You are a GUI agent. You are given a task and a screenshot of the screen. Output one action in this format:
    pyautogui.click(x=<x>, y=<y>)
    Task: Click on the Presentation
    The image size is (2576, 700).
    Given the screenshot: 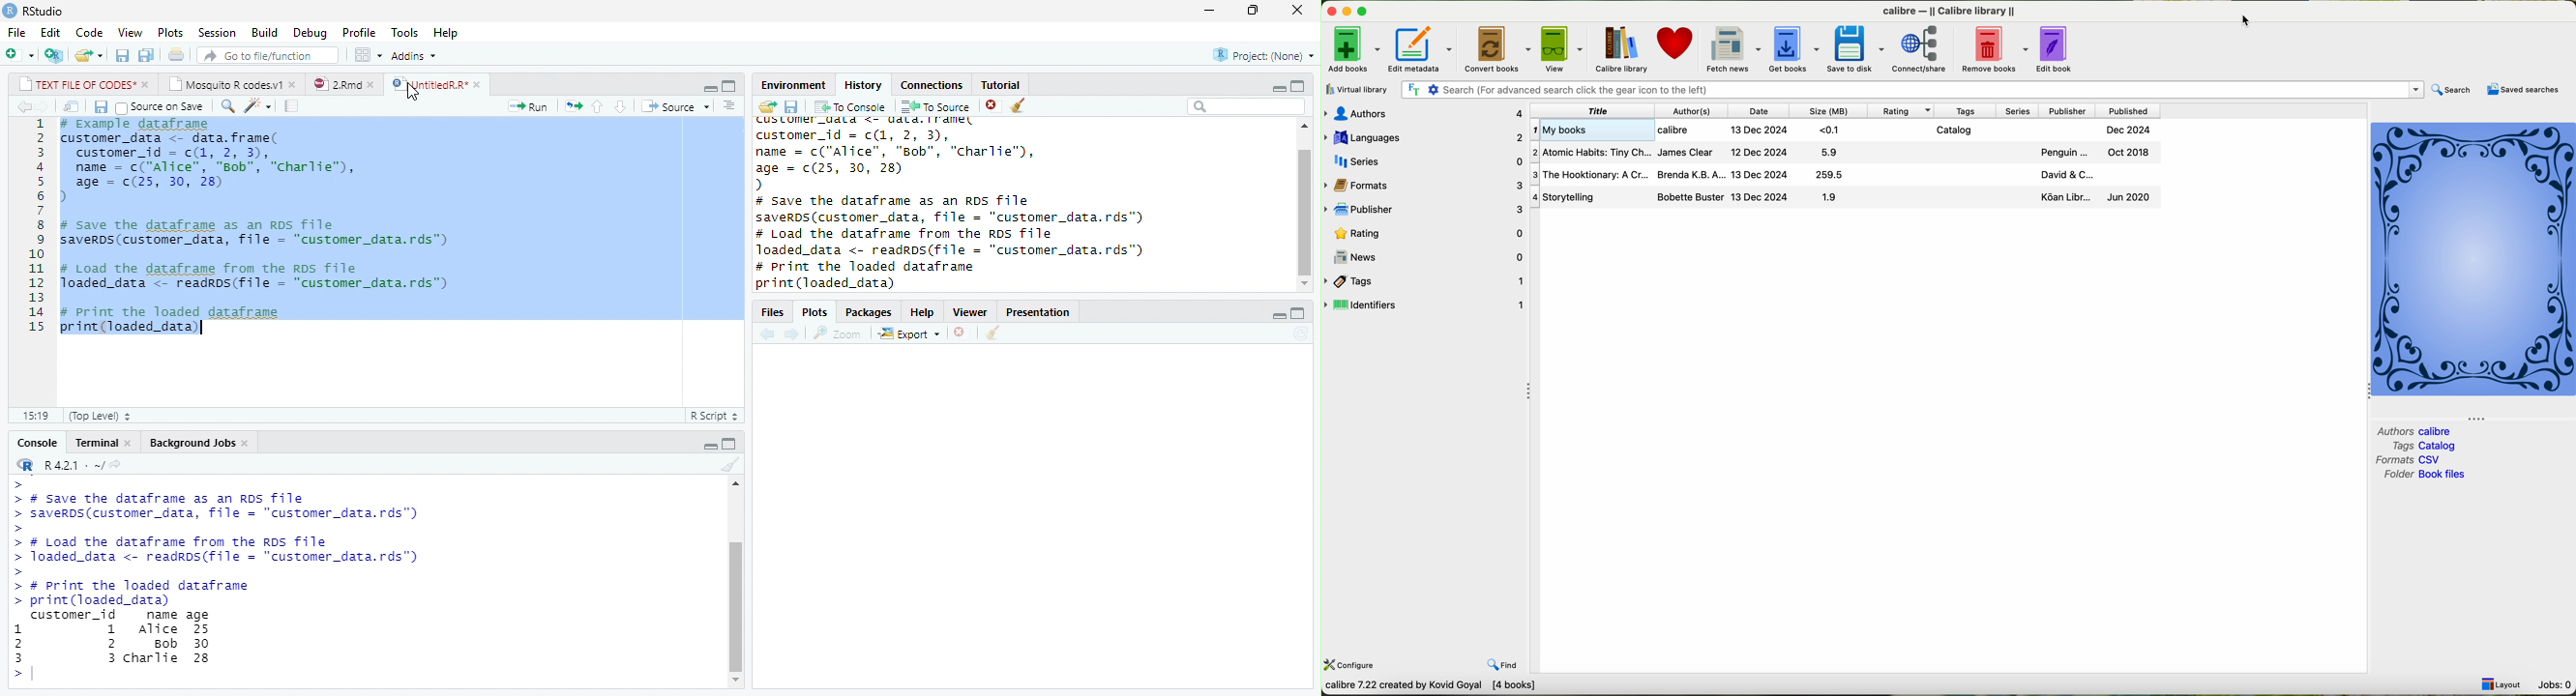 What is the action you would take?
    pyautogui.click(x=1037, y=311)
    